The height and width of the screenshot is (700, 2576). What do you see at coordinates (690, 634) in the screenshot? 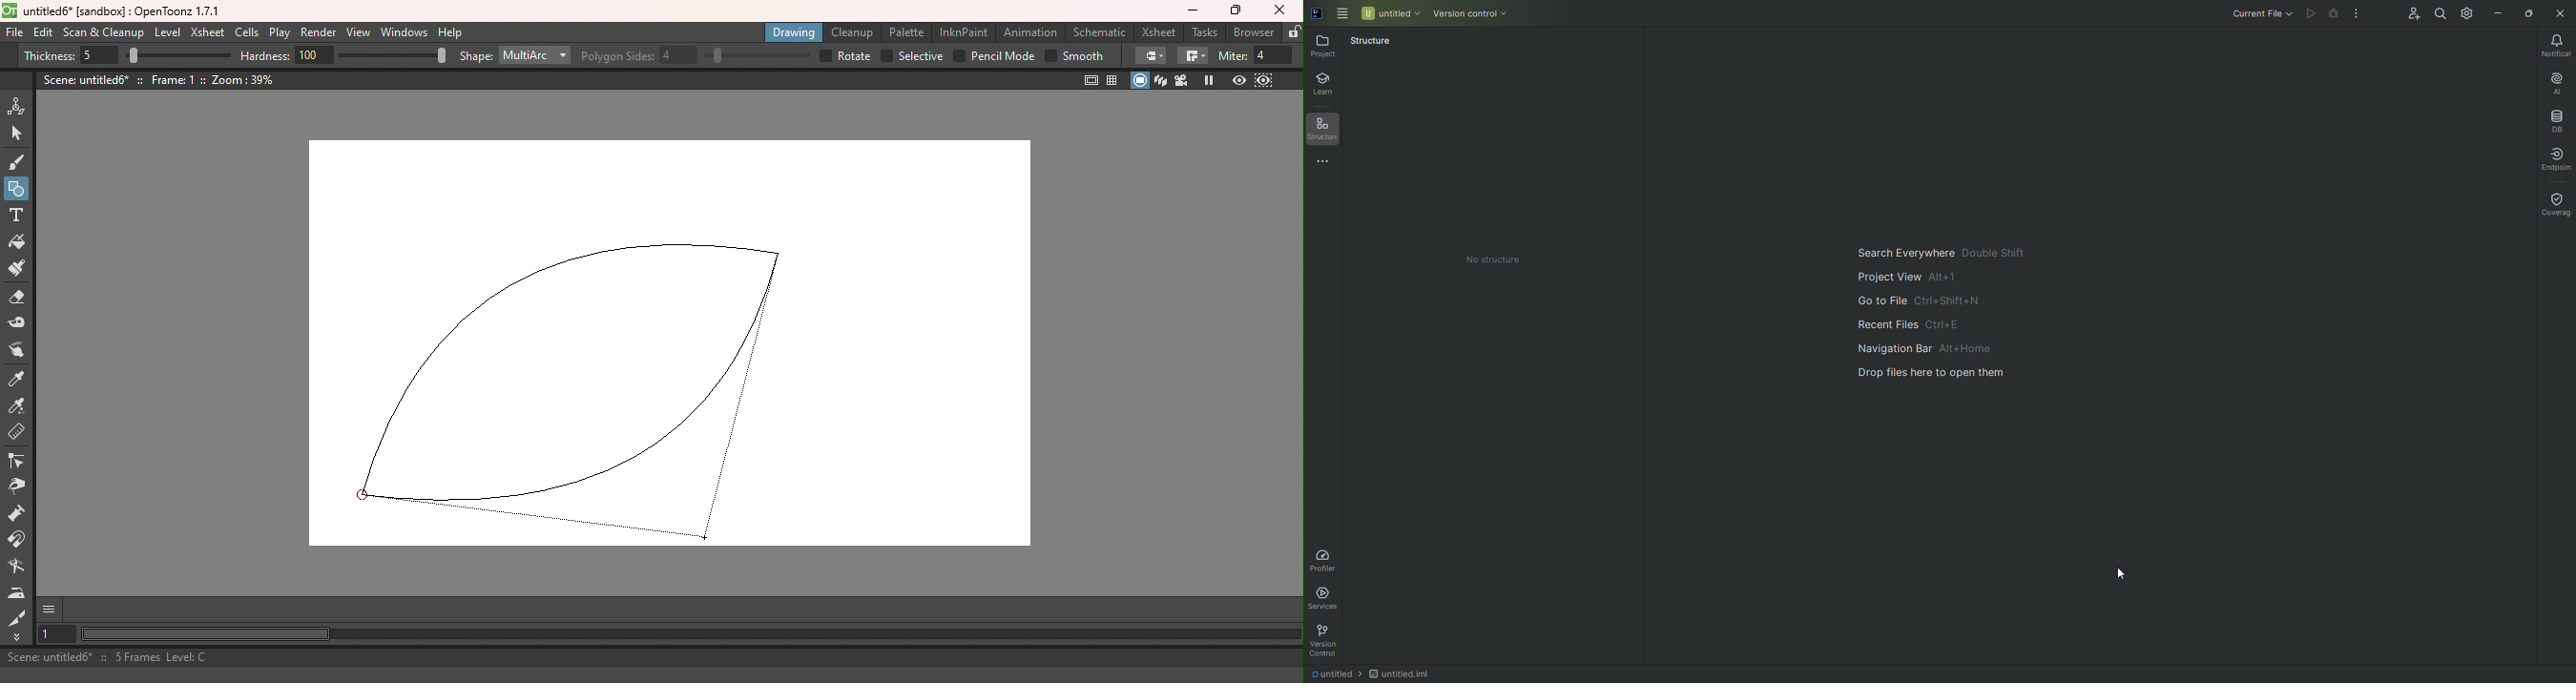
I see `Horizontal scroll bar` at bounding box center [690, 634].